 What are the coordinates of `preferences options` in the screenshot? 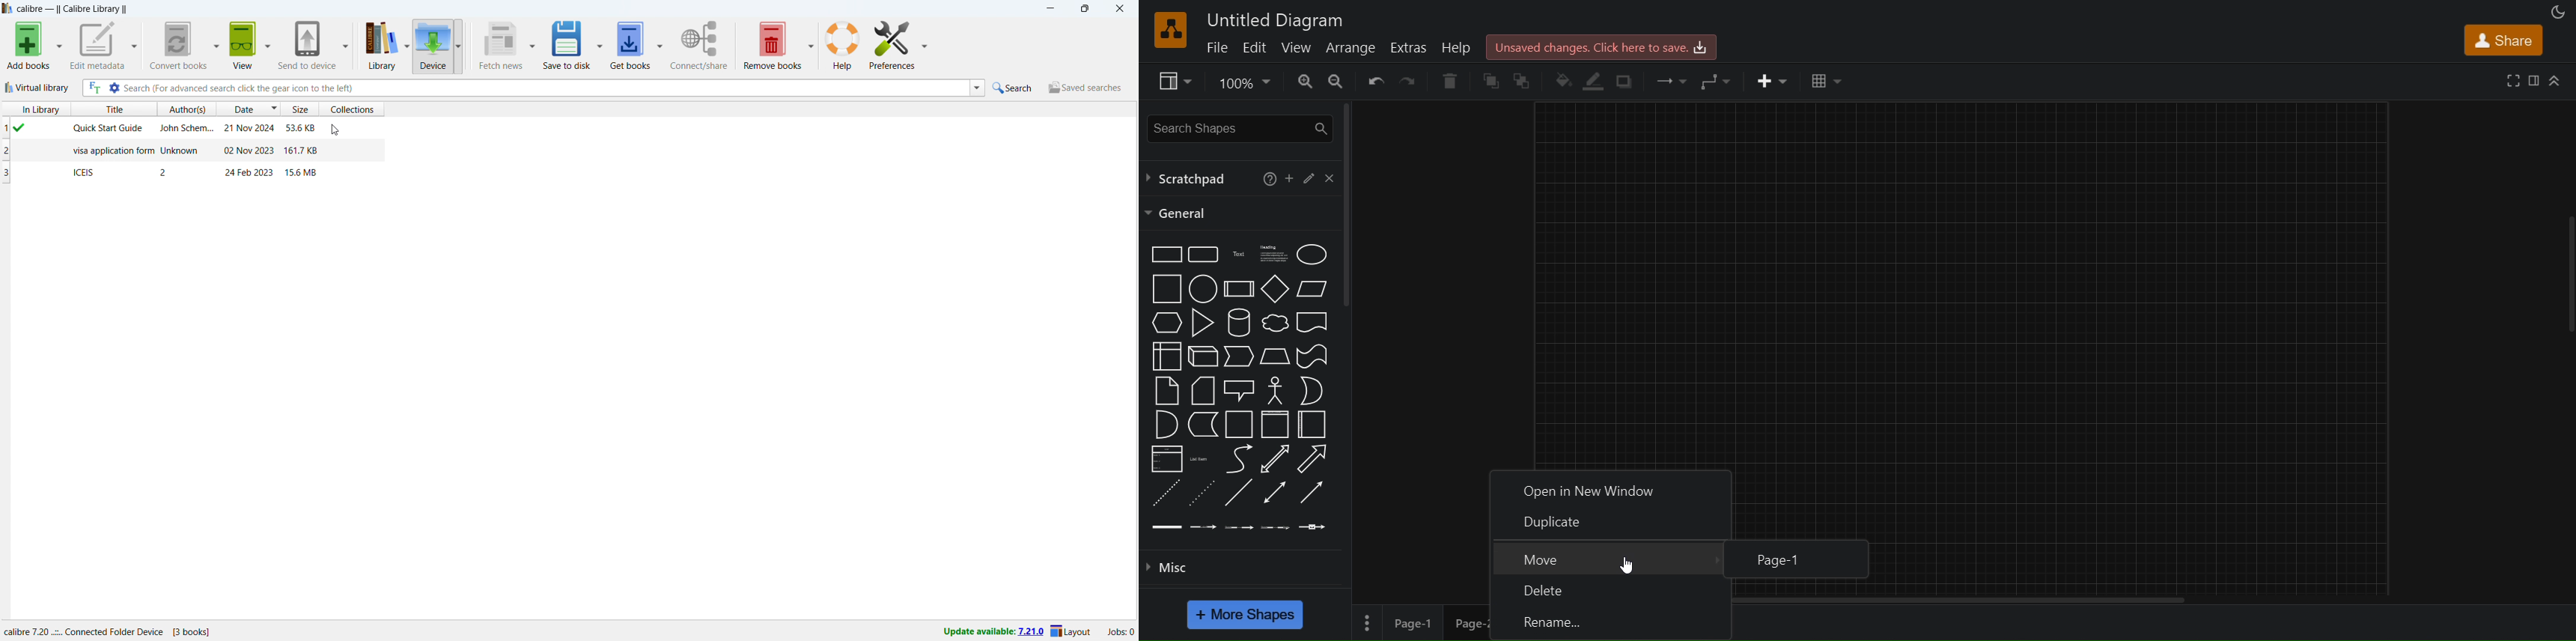 It's located at (924, 43).